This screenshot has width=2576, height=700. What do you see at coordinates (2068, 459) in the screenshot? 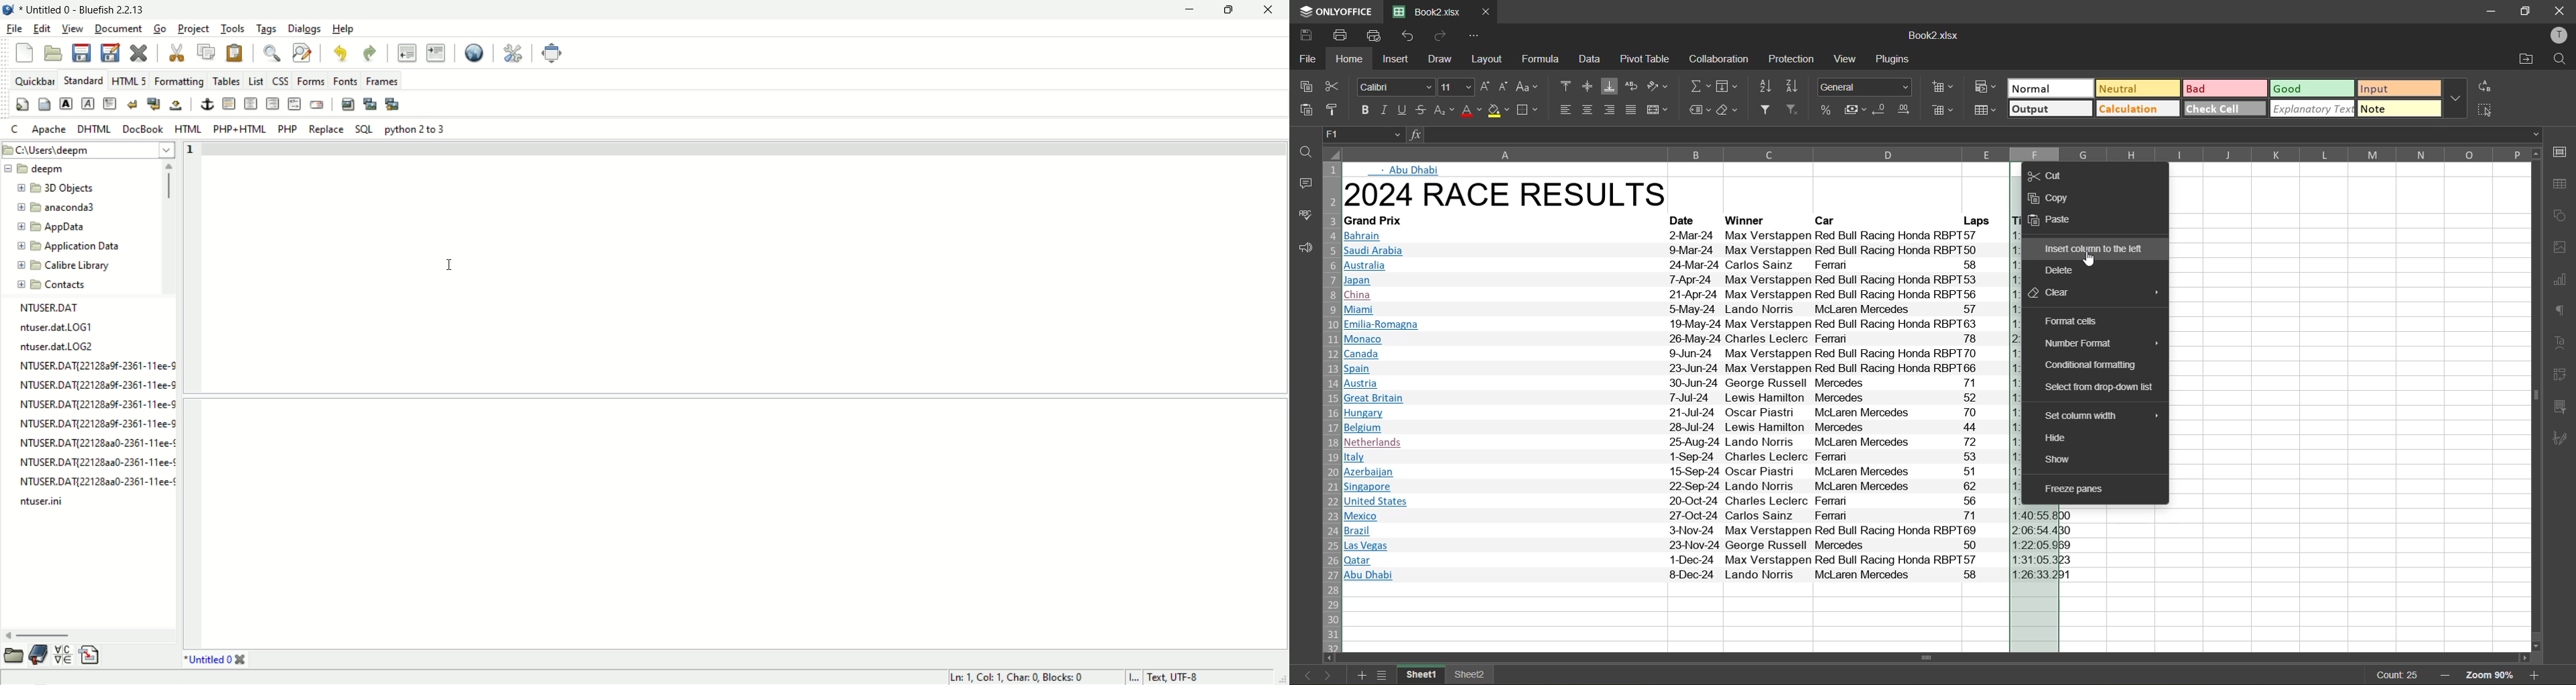
I see `show` at bounding box center [2068, 459].